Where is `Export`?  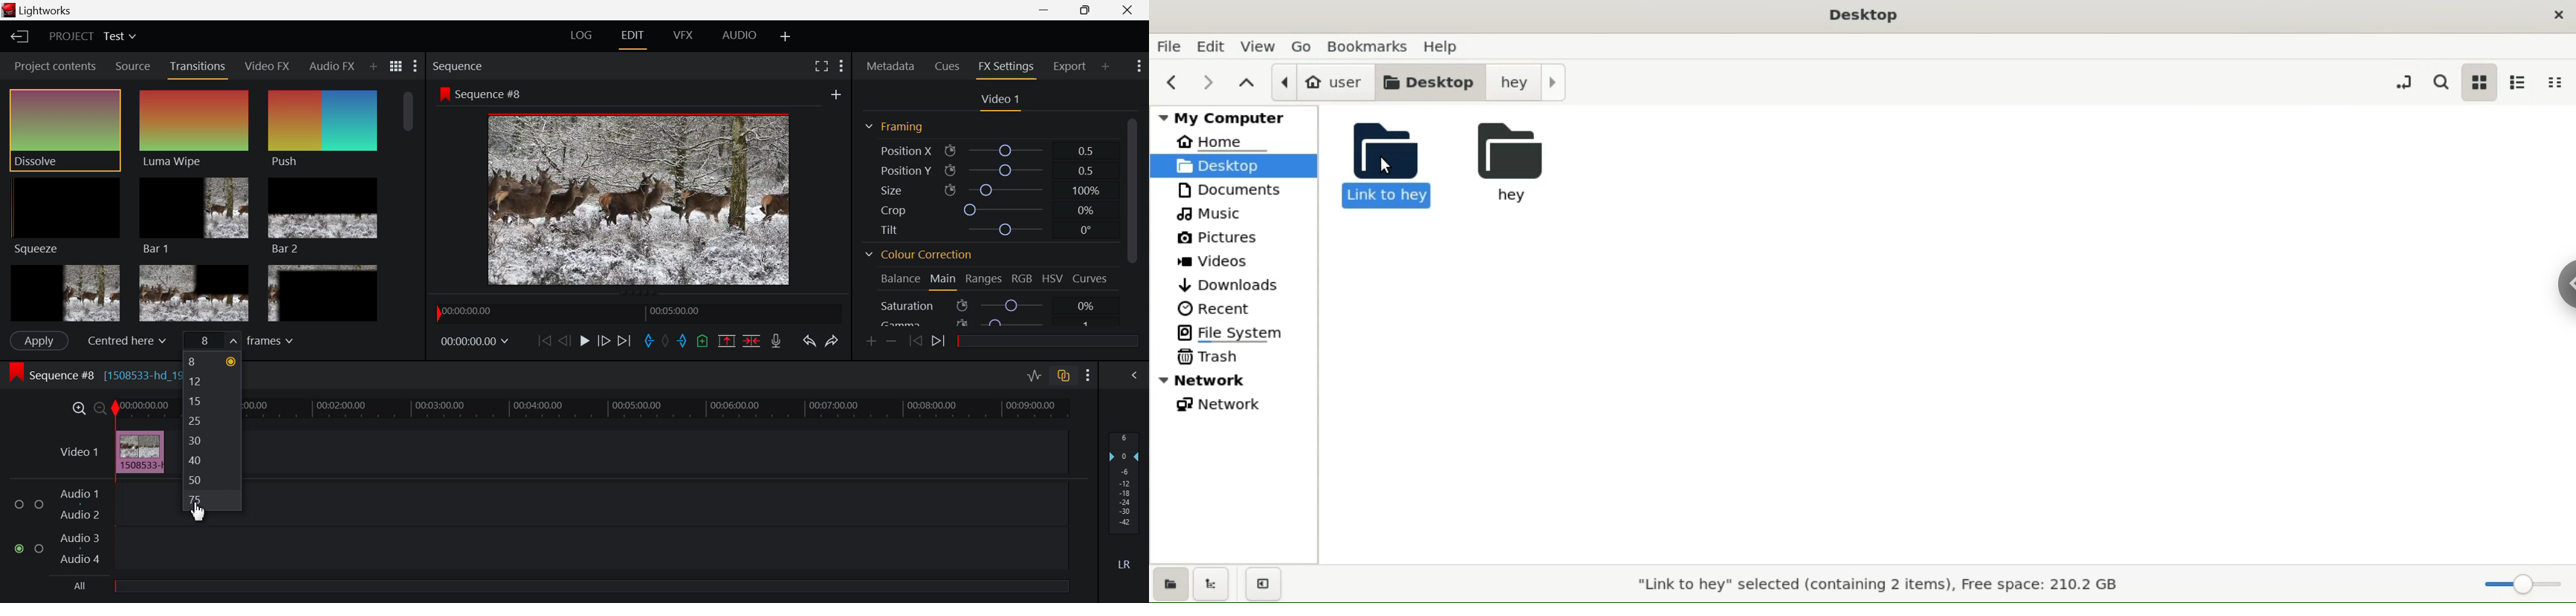
Export is located at coordinates (1070, 64).